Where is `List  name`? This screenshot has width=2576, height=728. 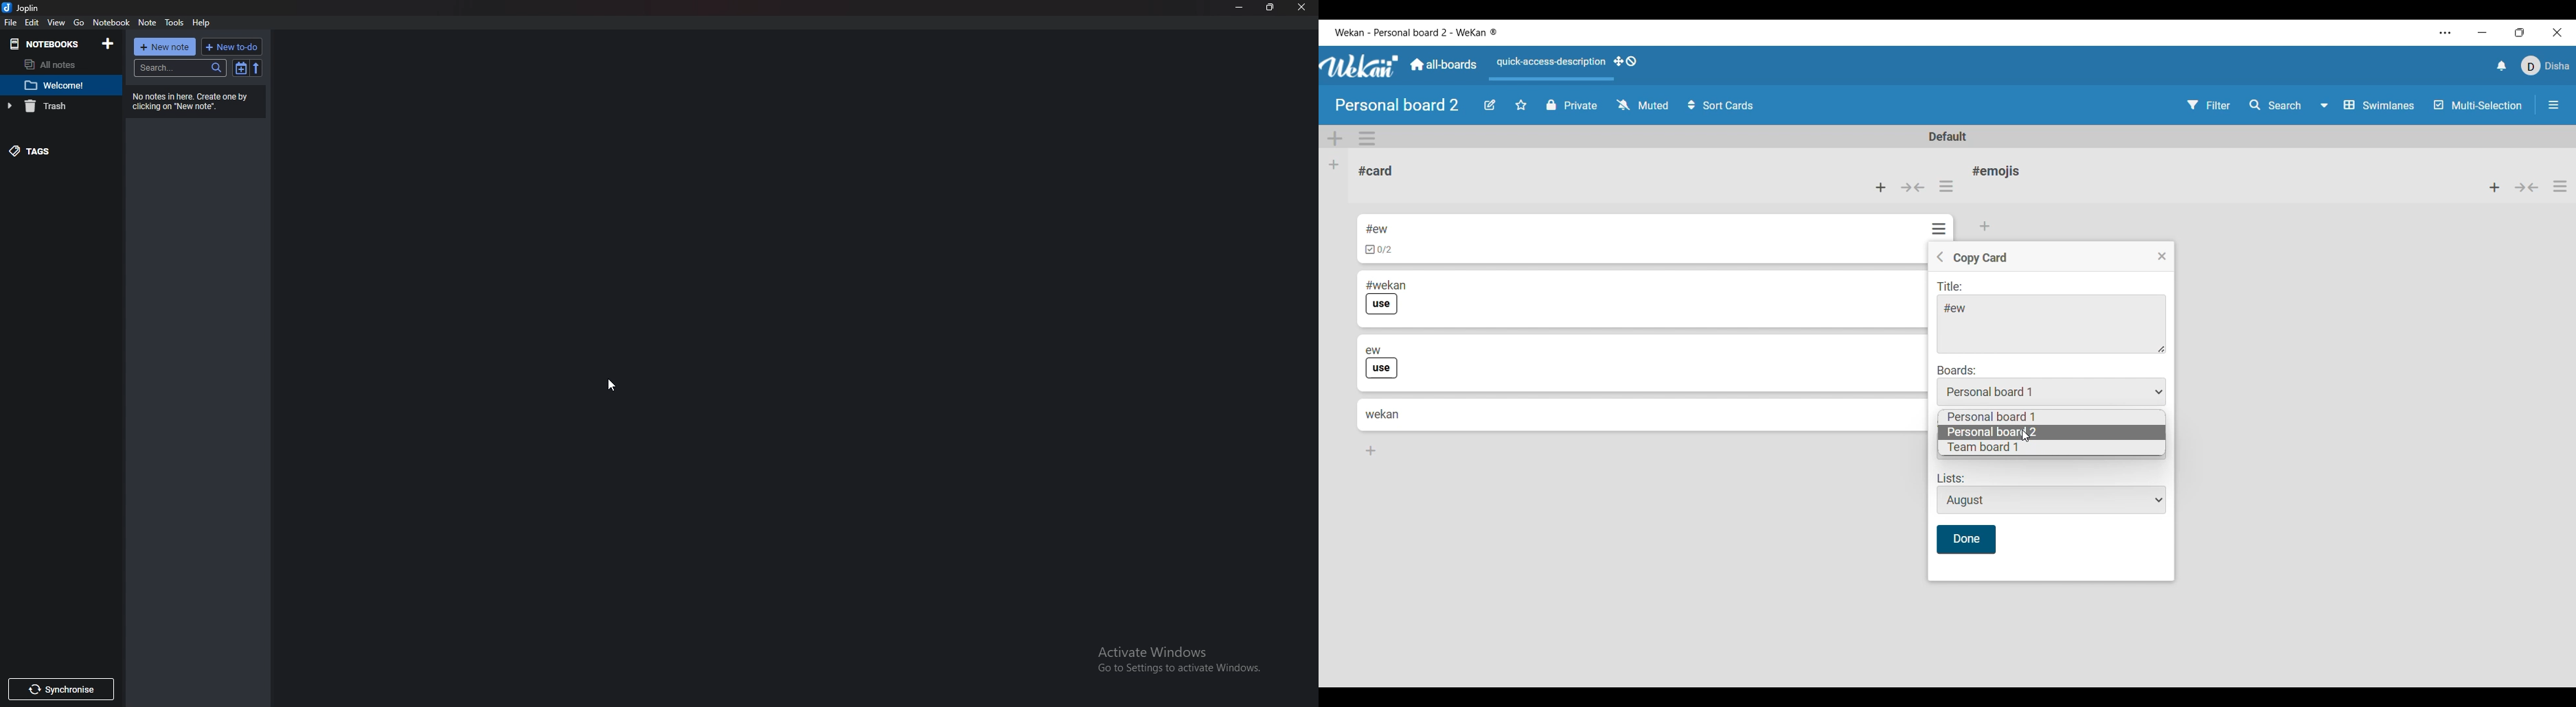
List  name is located at coordinates (1996, 171).